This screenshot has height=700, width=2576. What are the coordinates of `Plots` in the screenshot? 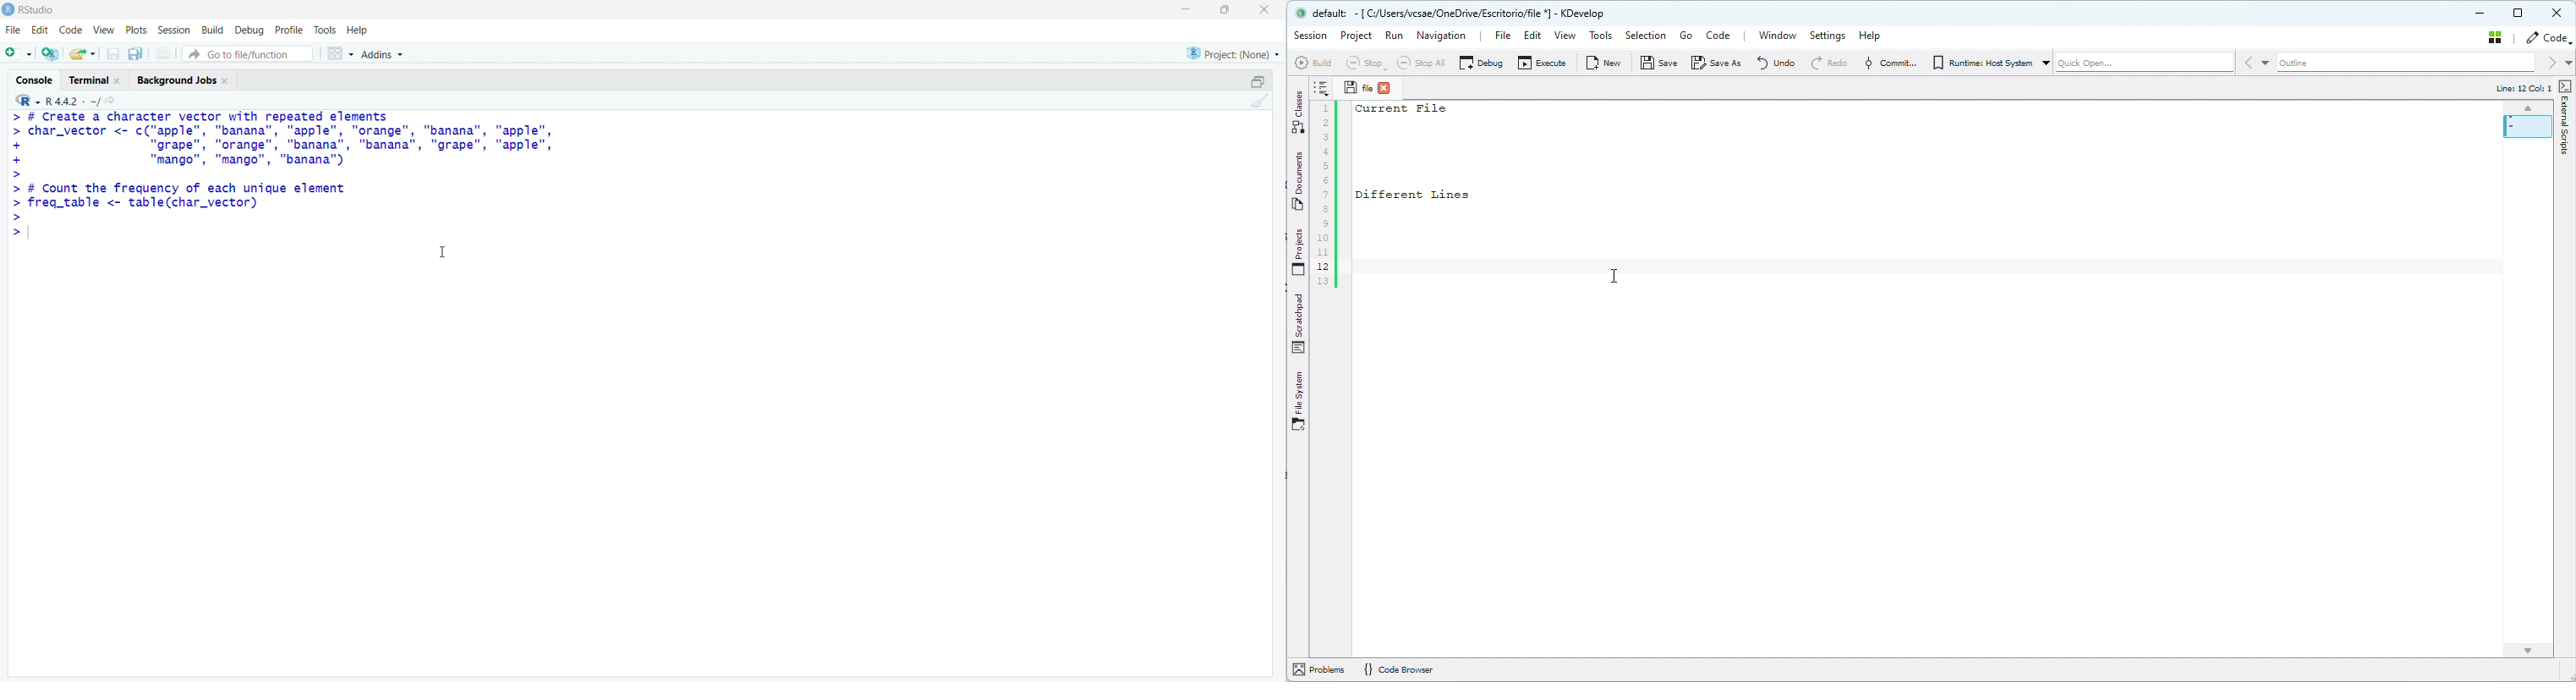 It's located at (137, 31).